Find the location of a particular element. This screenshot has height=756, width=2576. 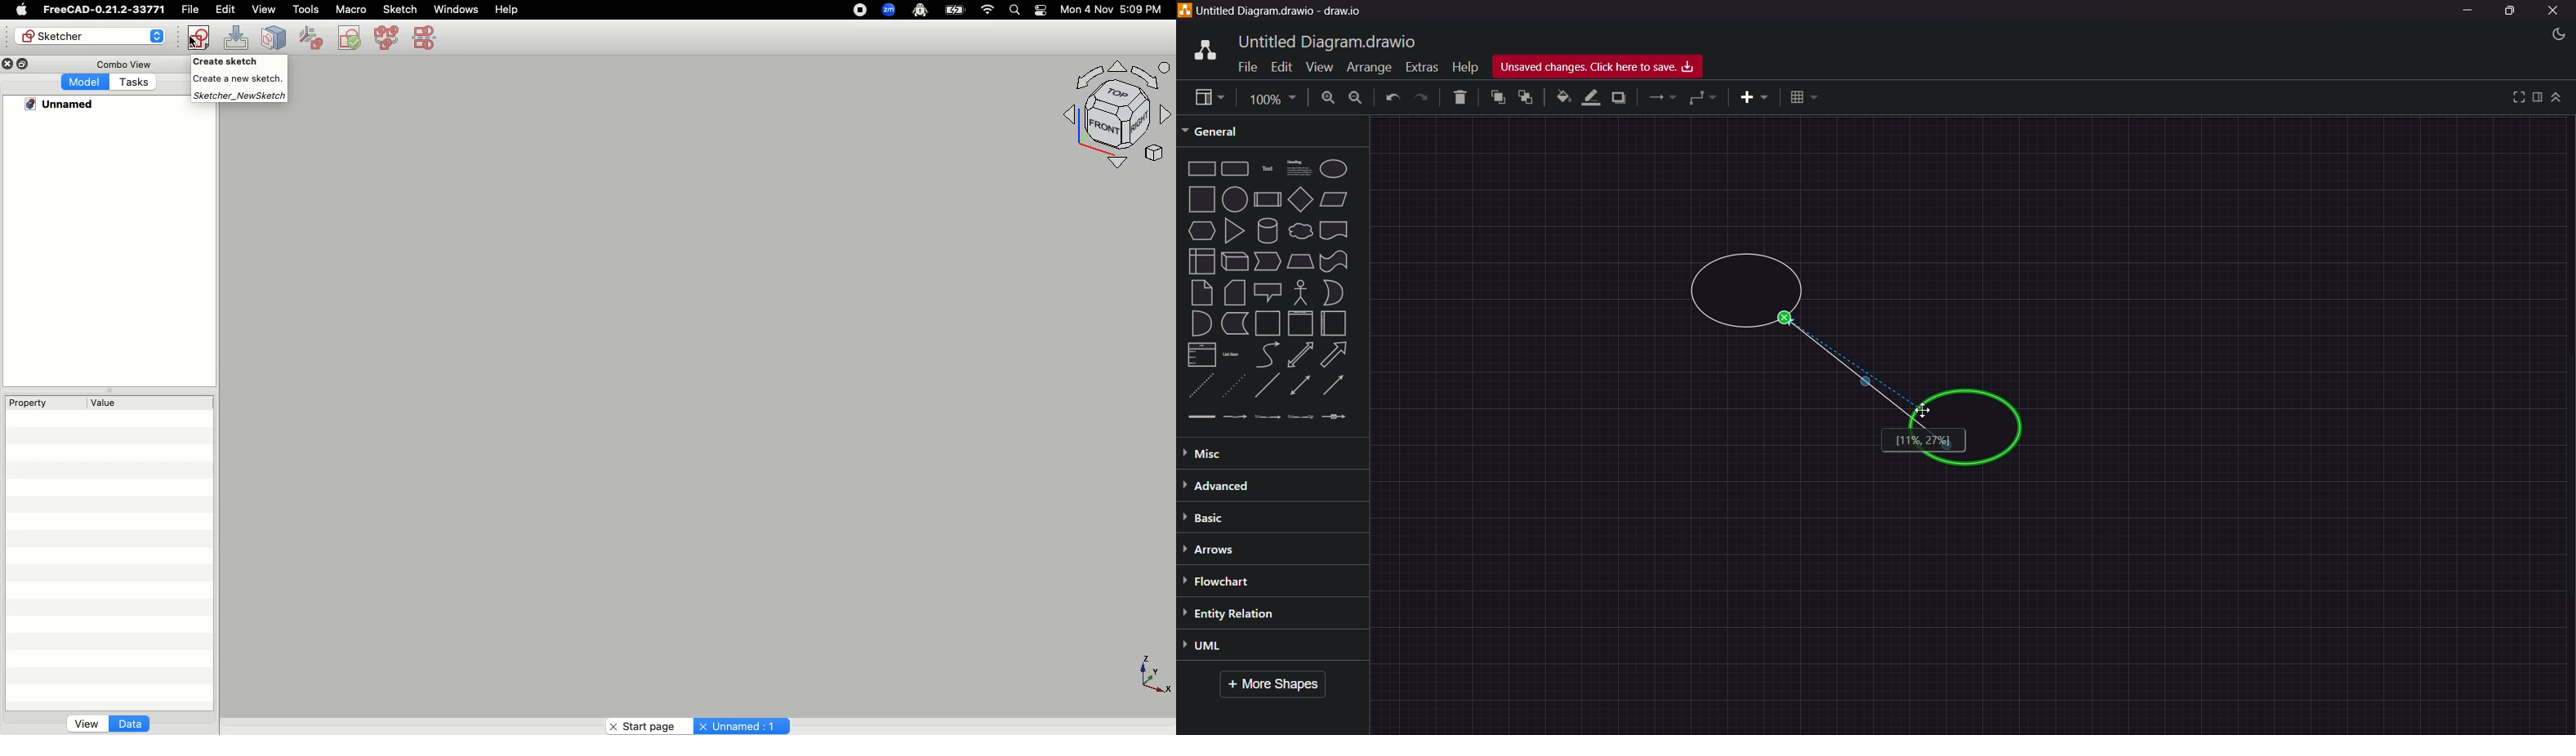

Close is located at coordinates (7, 65).